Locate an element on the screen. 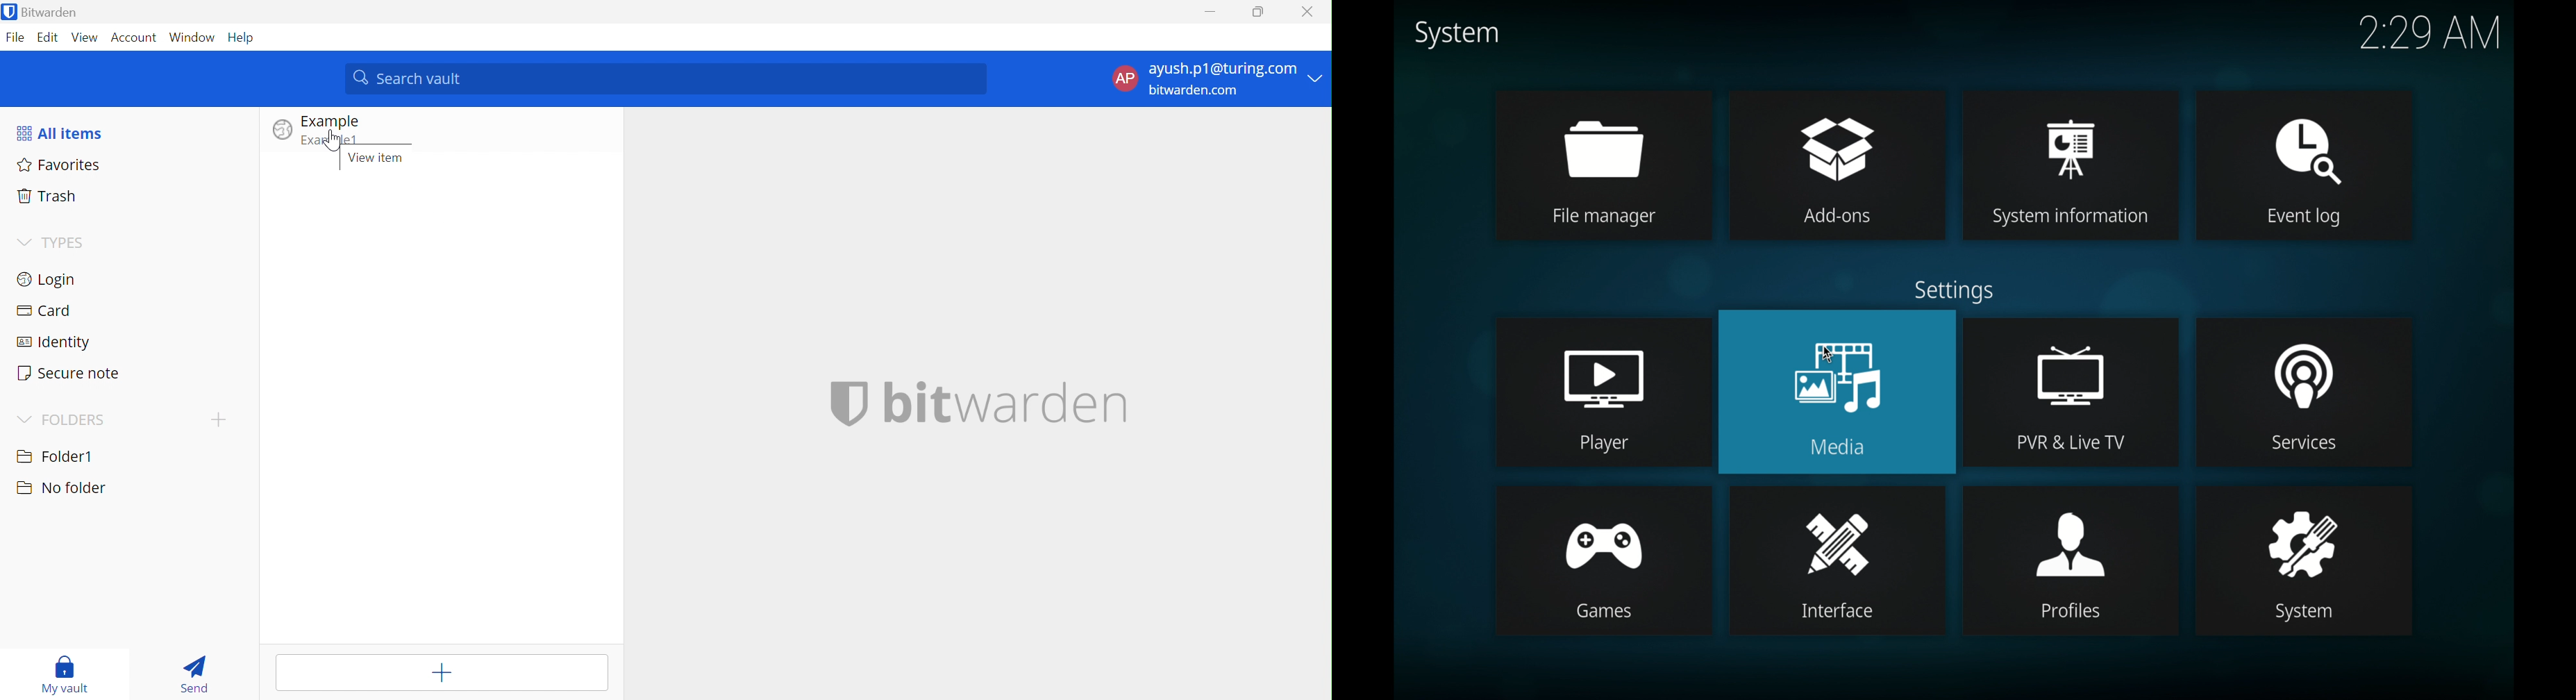  AP is located at coordinates (1125, 79).